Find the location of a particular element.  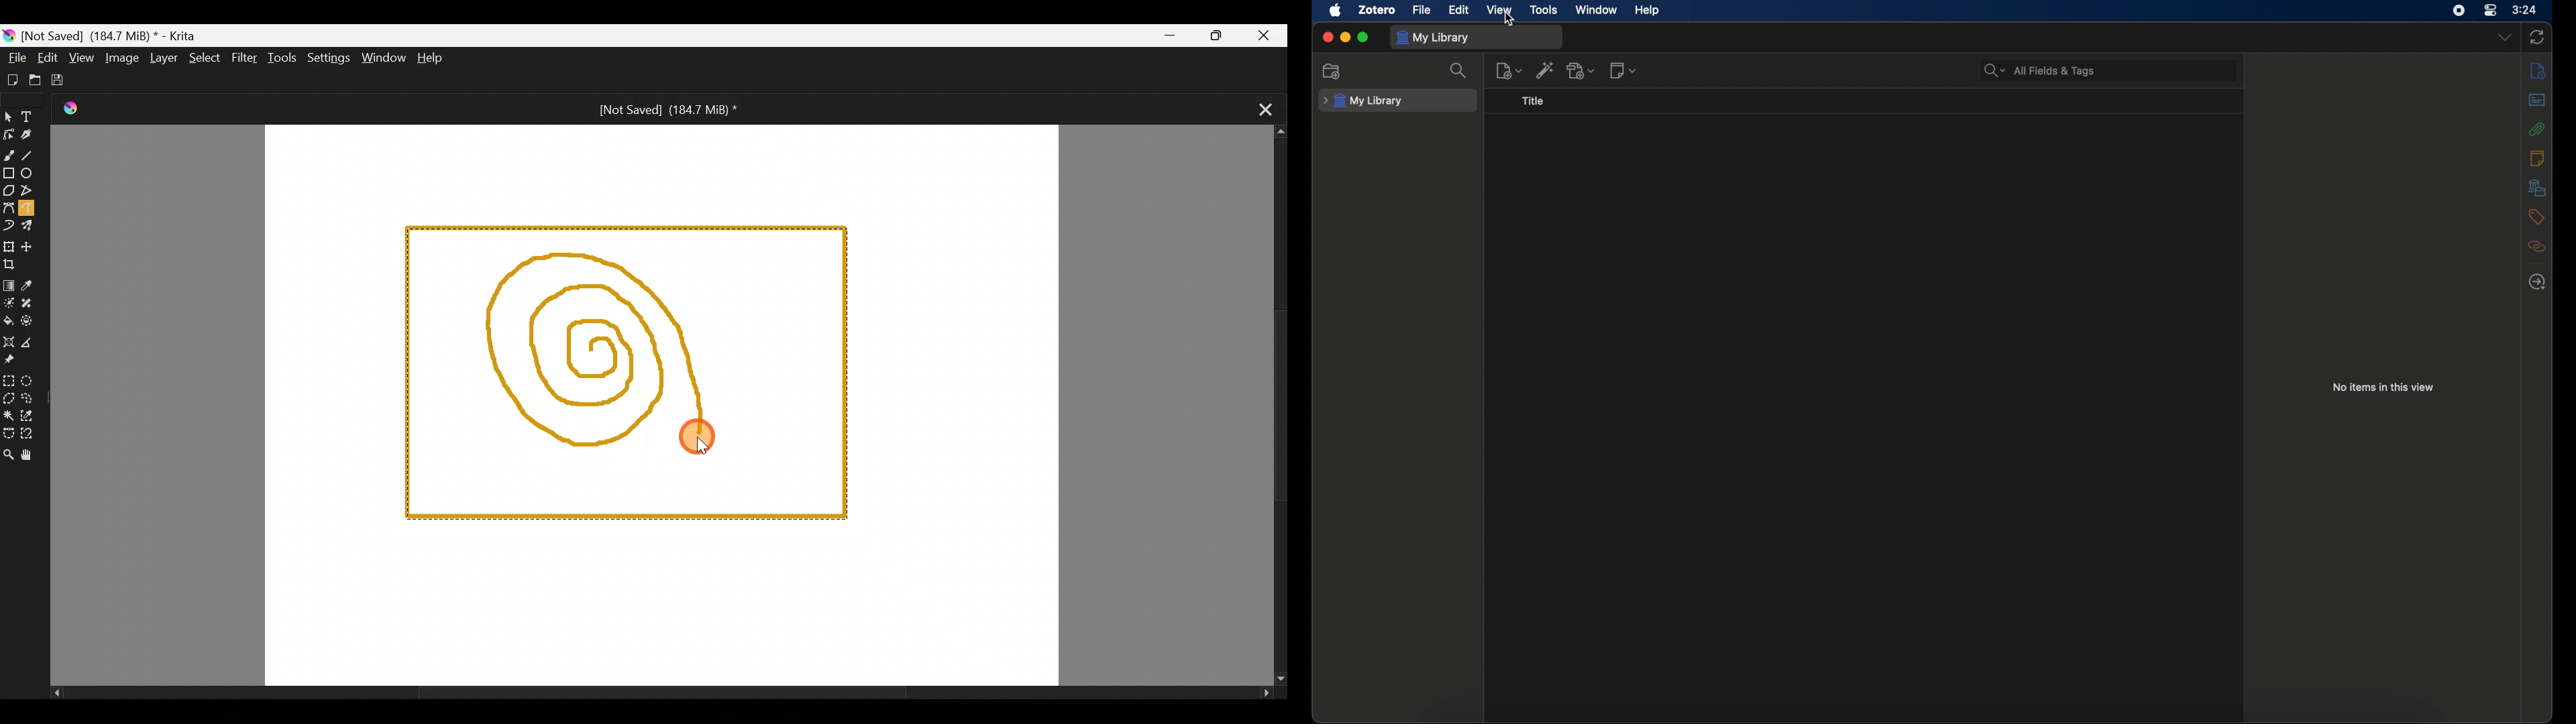

libraries is located at coordinates (2536, 187).